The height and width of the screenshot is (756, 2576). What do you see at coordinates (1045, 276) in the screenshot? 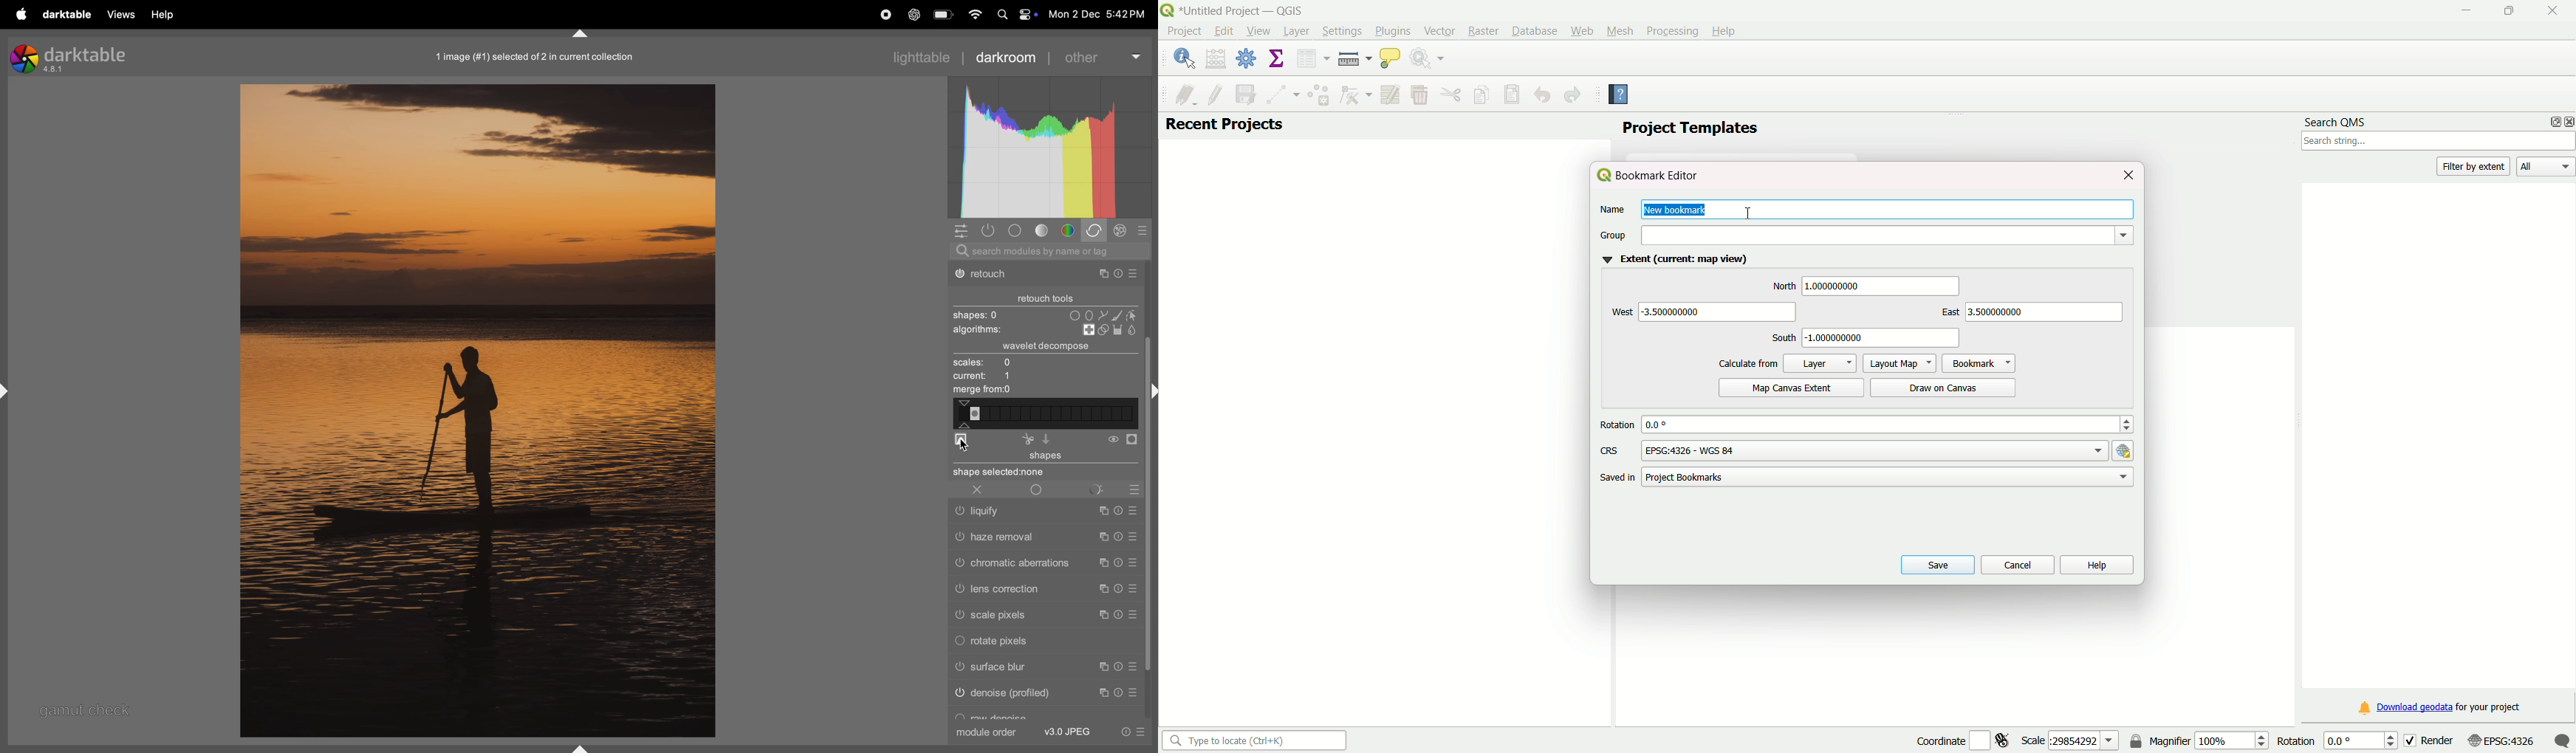
I see `retouch` at bounding box center [1045, 276].